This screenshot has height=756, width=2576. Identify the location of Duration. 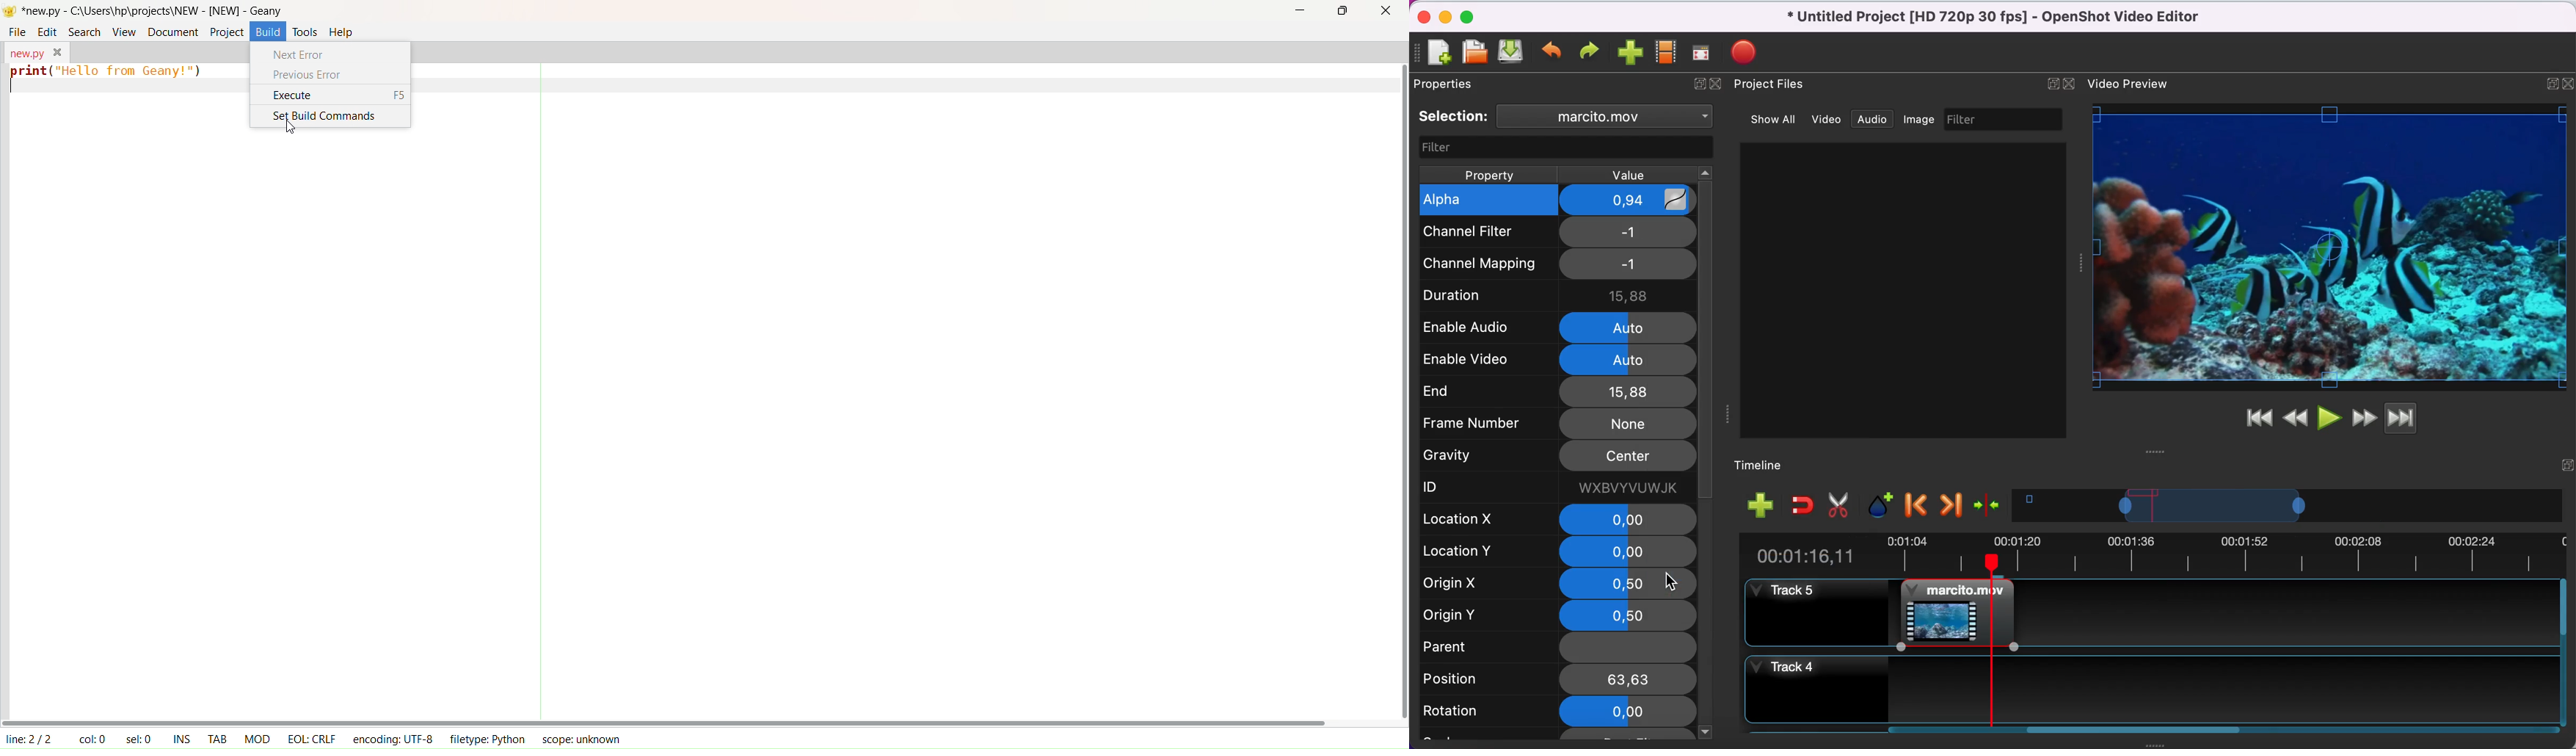
(1470, 296).